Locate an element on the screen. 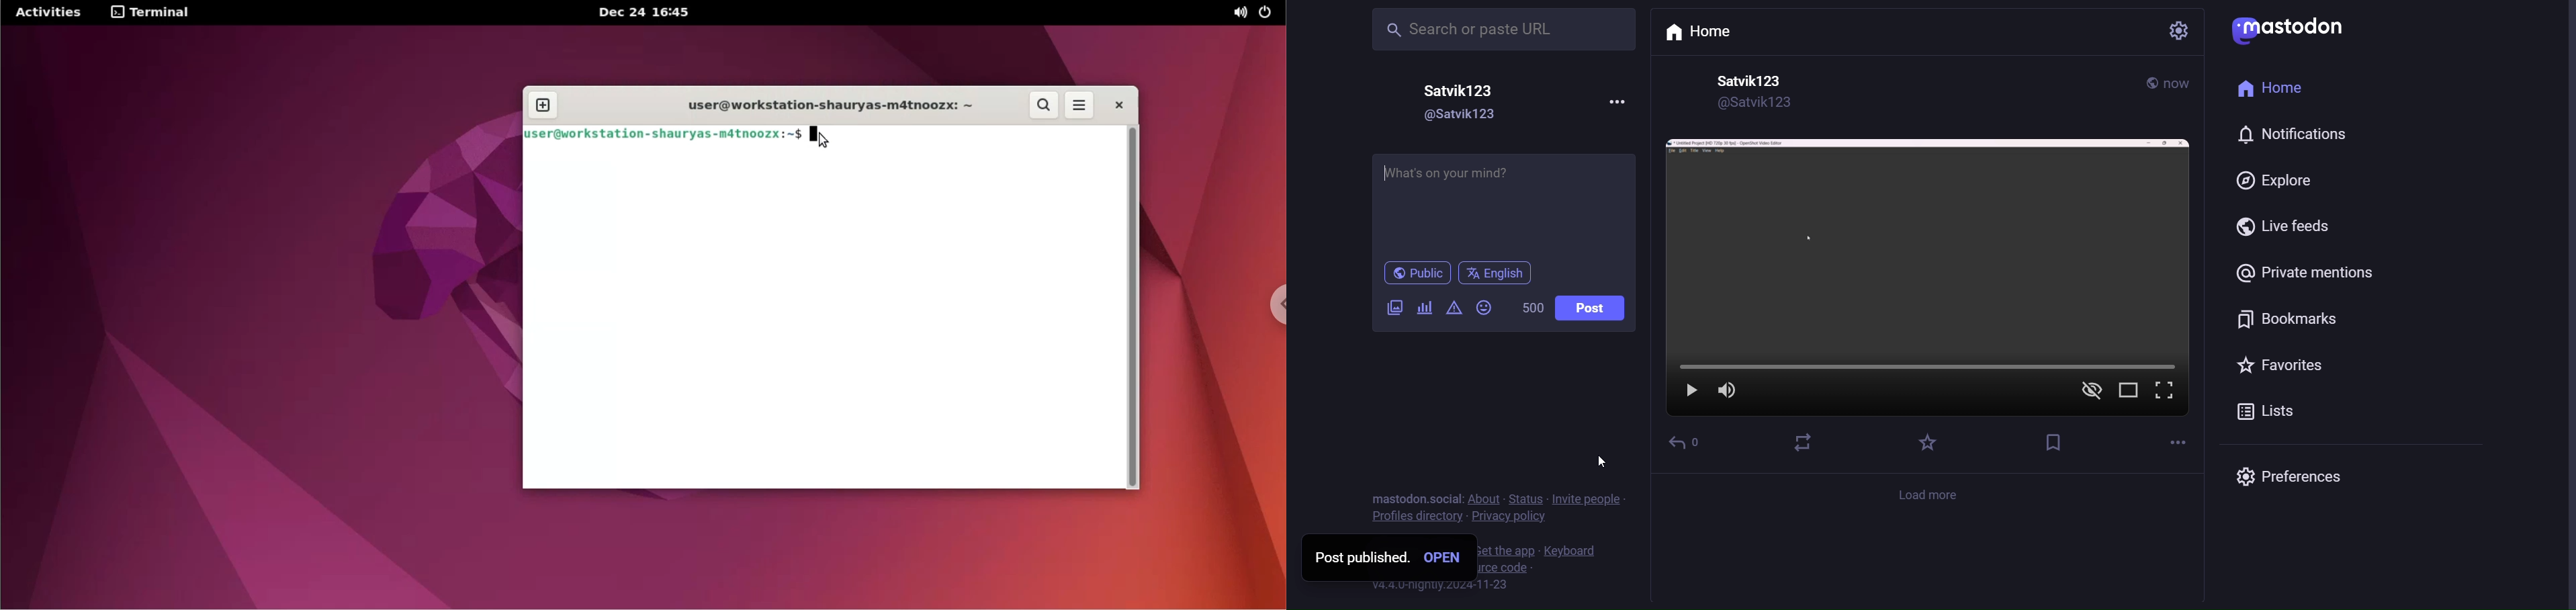 The width and height of the screenshot is (2576, 616). bookmark is located at coordinates (2053, 442).